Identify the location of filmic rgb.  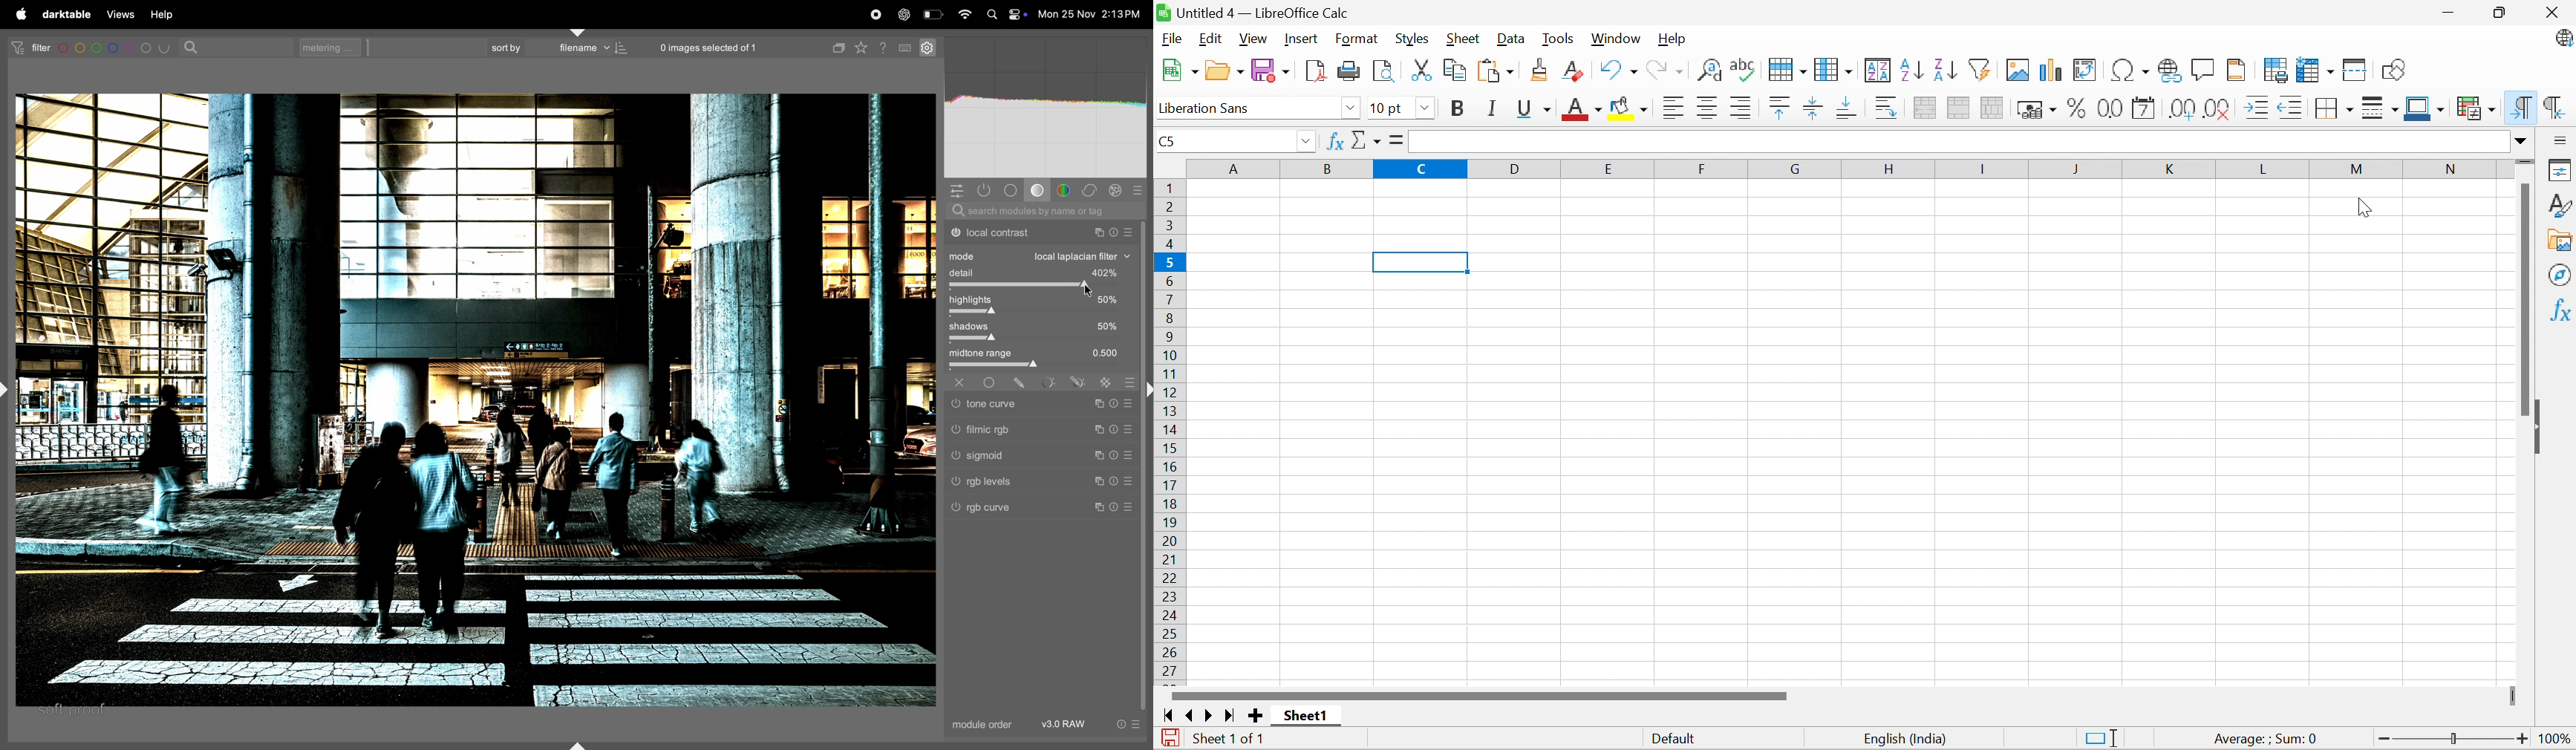
(1035, 429).